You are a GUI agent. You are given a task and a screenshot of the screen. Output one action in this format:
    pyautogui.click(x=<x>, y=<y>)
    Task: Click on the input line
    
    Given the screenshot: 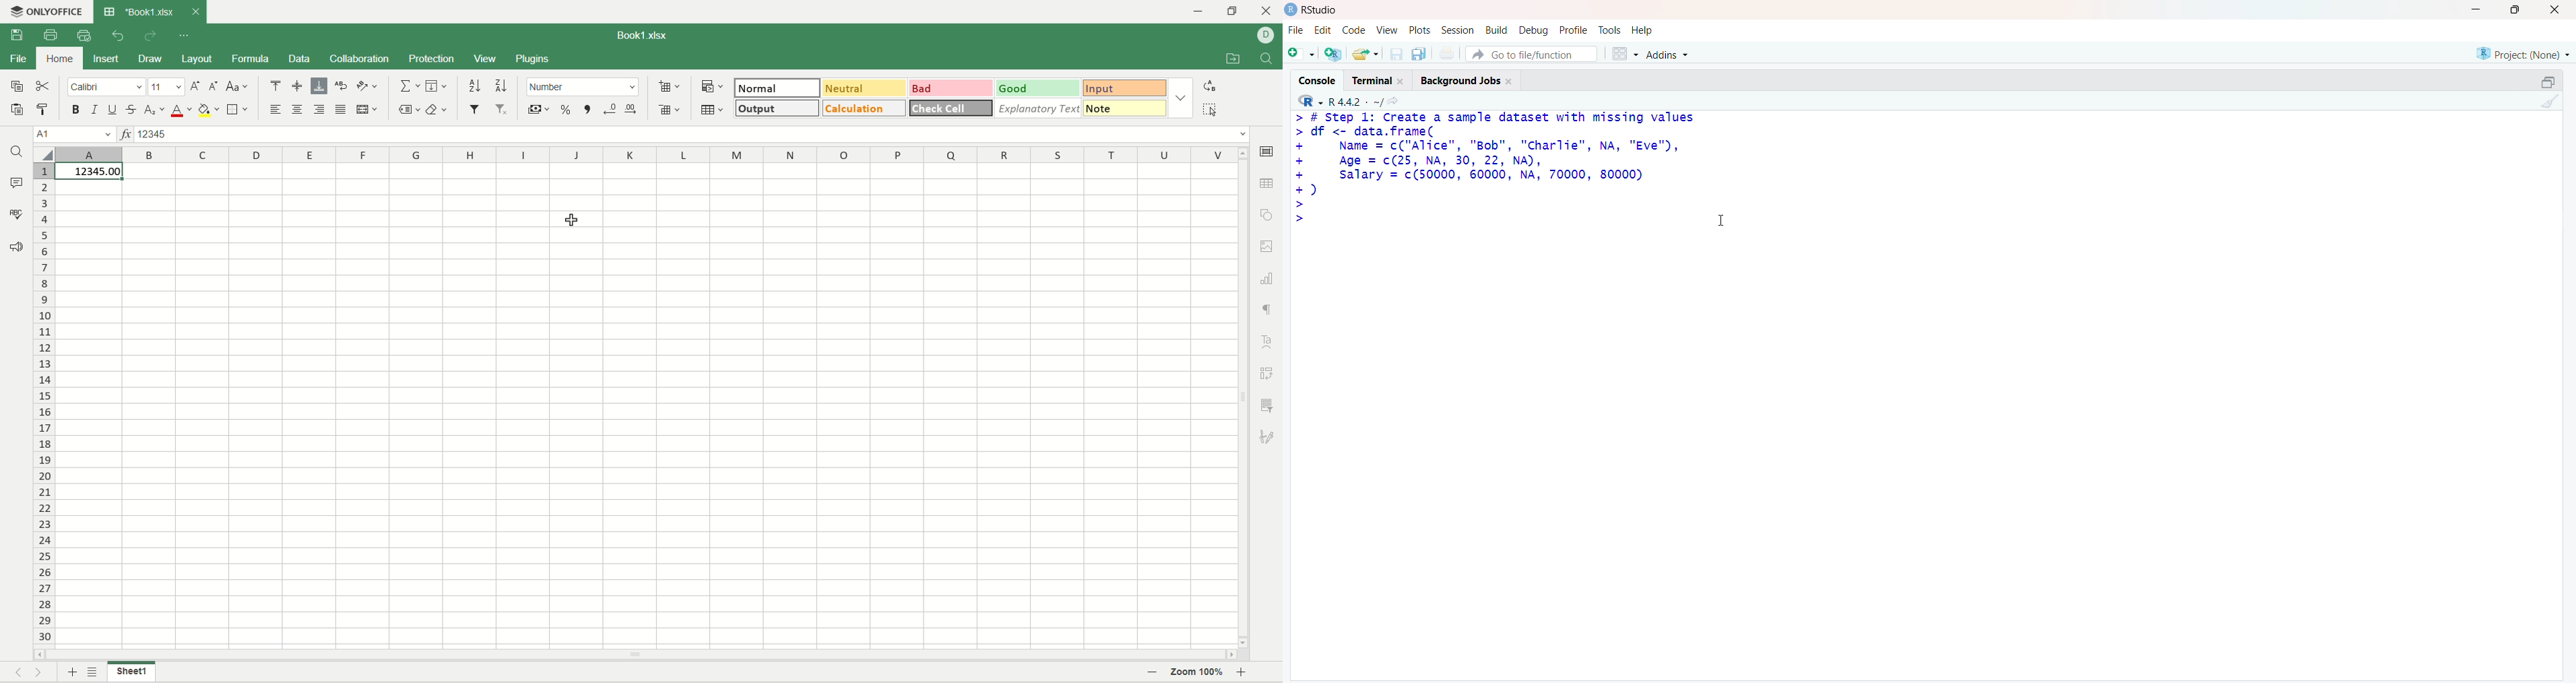 What is the action you would take?
    pyautogui.click(x=694, y=135)
    